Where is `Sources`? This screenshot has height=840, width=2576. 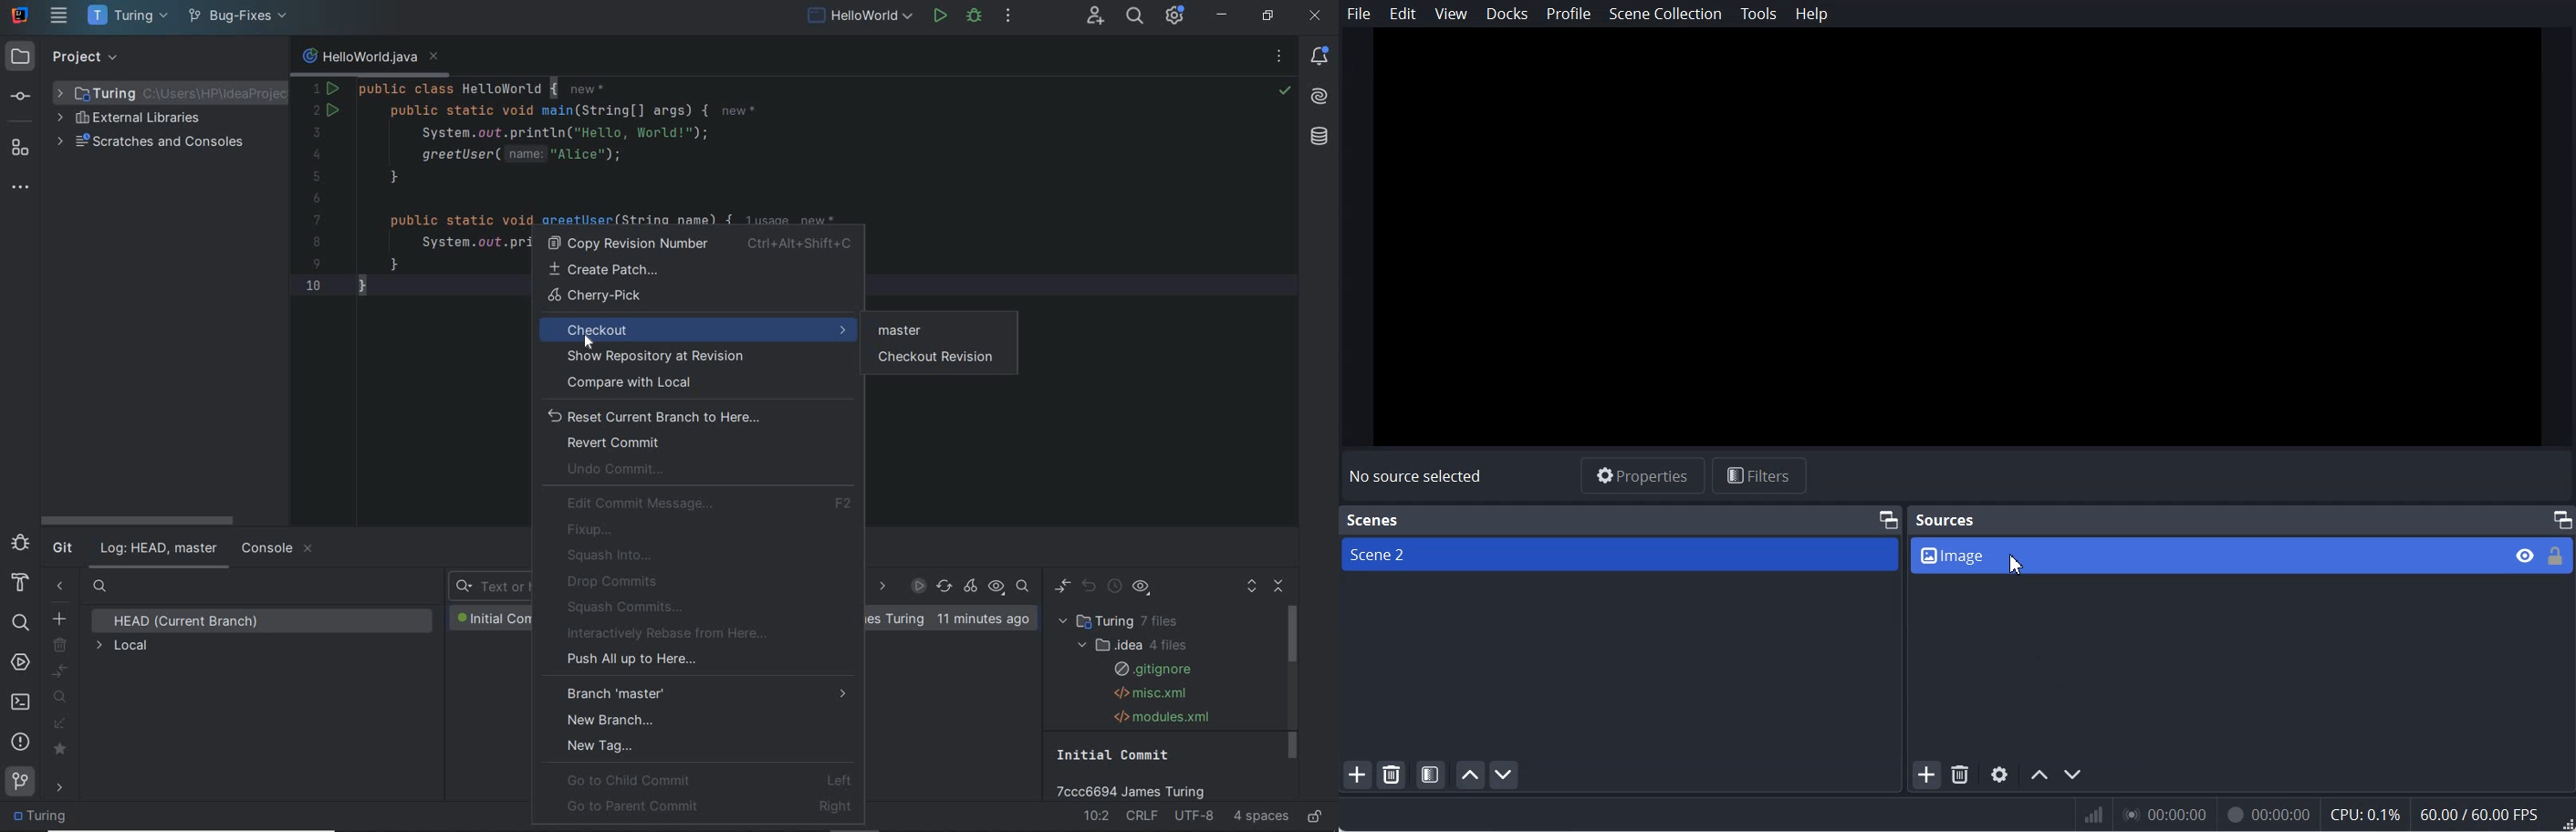 Sources is located at coordinates (1945, 521).